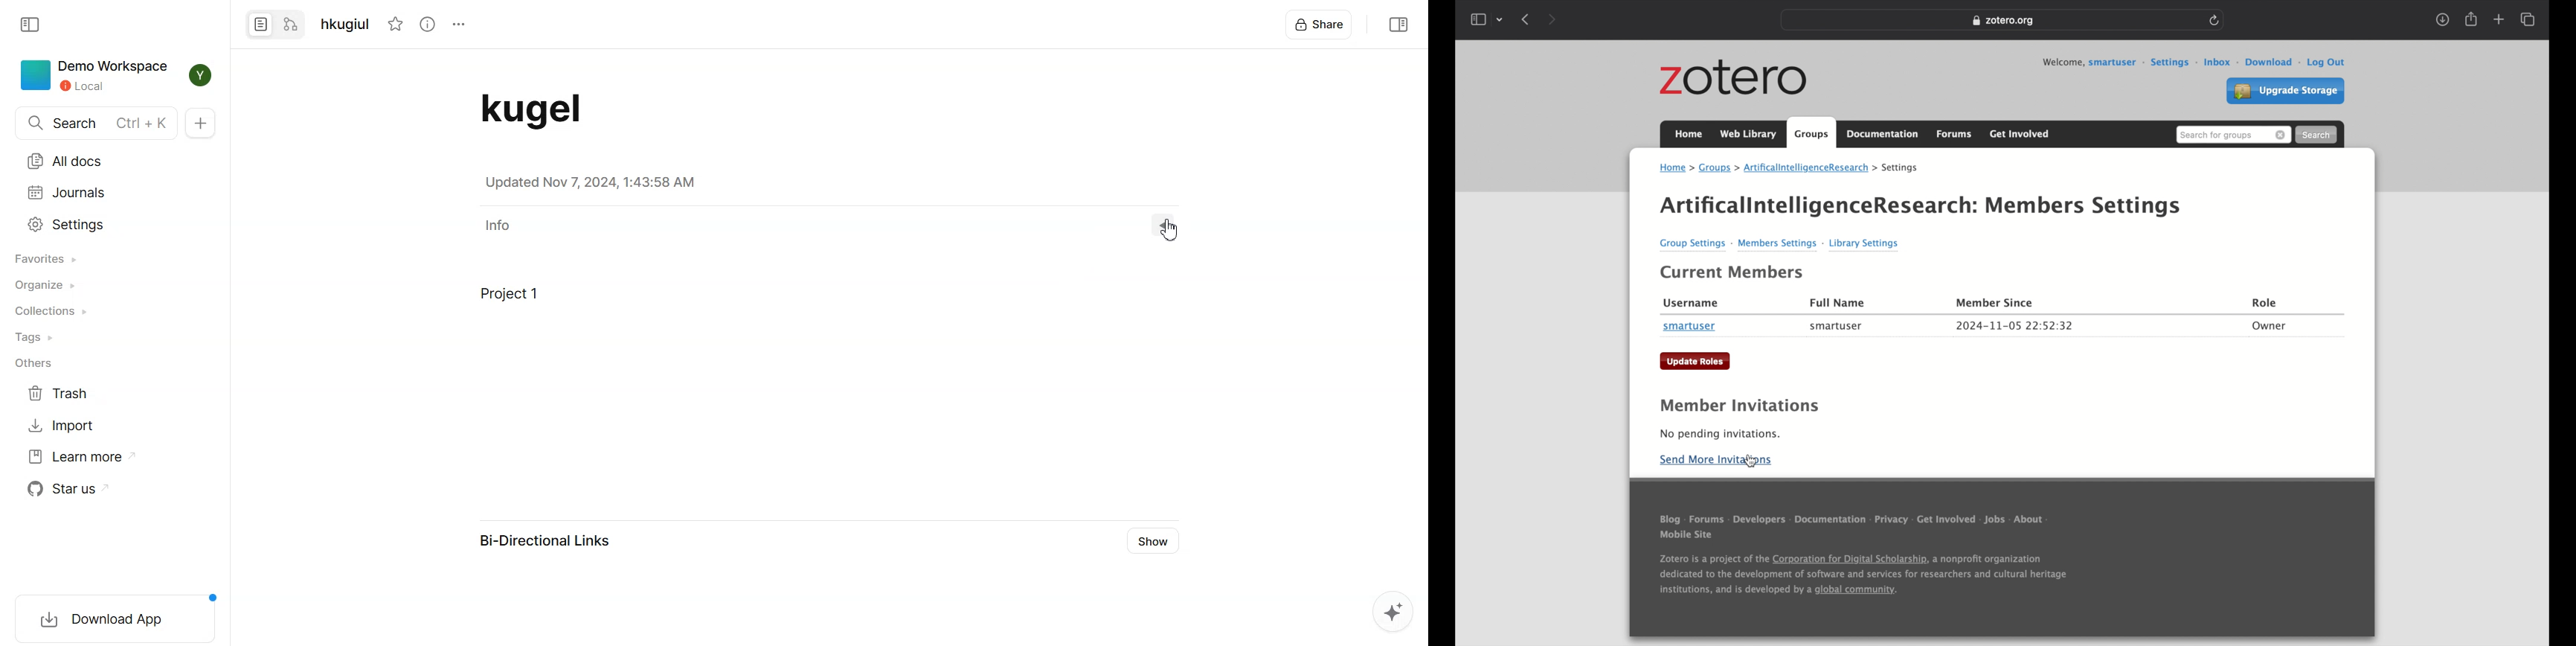 The width and height of the screenshot is (2576, 672). I want to click on settings, so click(1901, 168).